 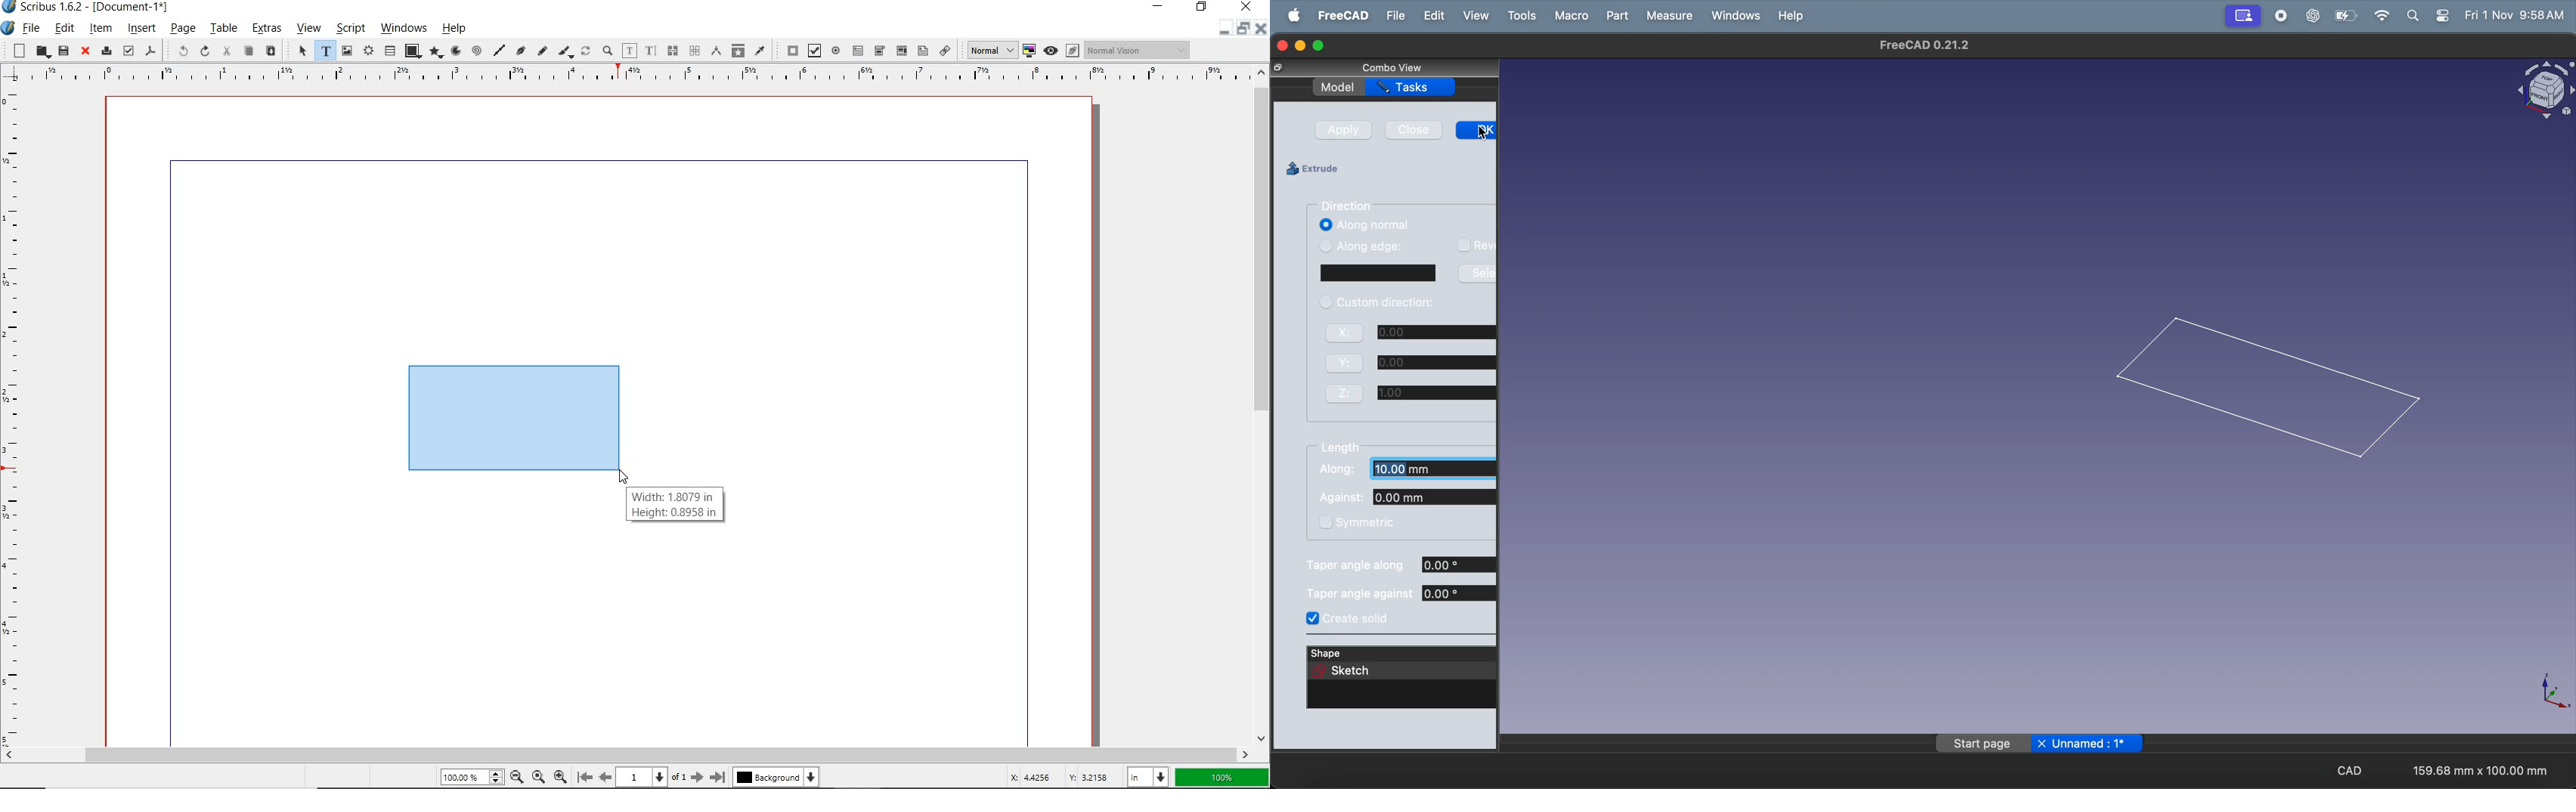 I want to click on help, so click(x=454, y=30).